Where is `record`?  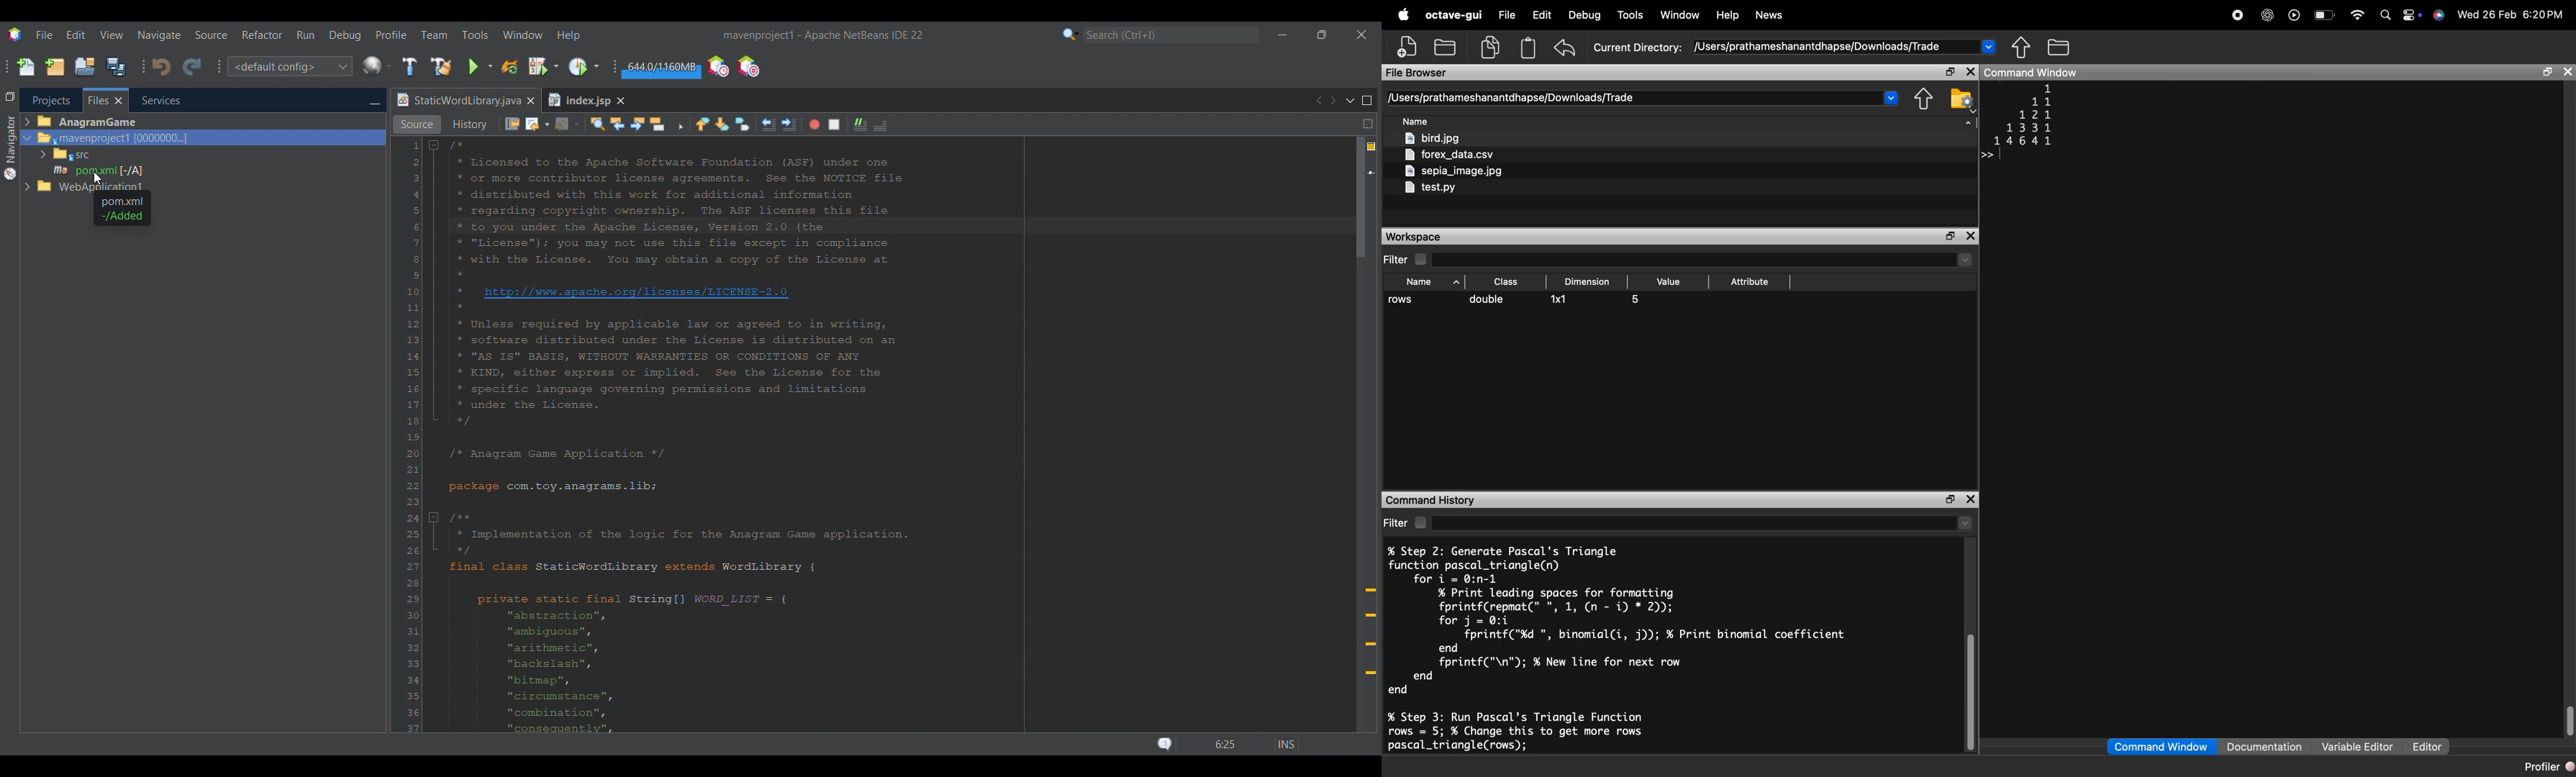
record is located at coordinates (2238, 15).